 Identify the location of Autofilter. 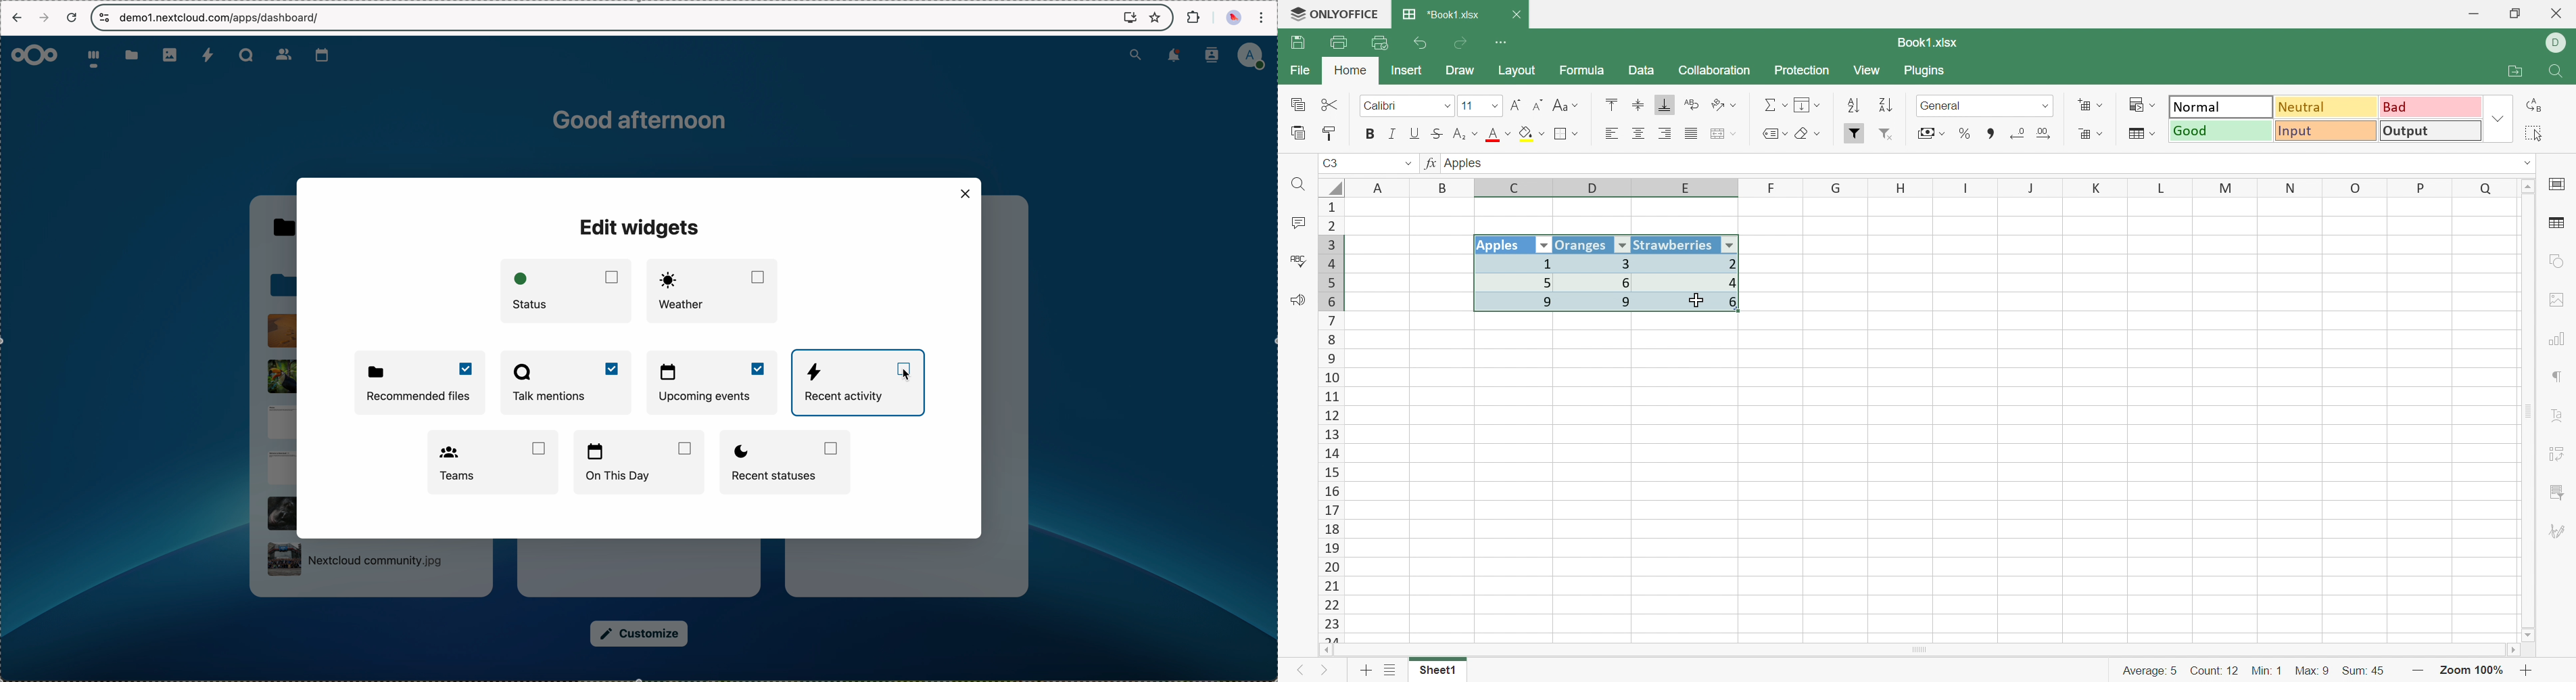
(1731, 244).